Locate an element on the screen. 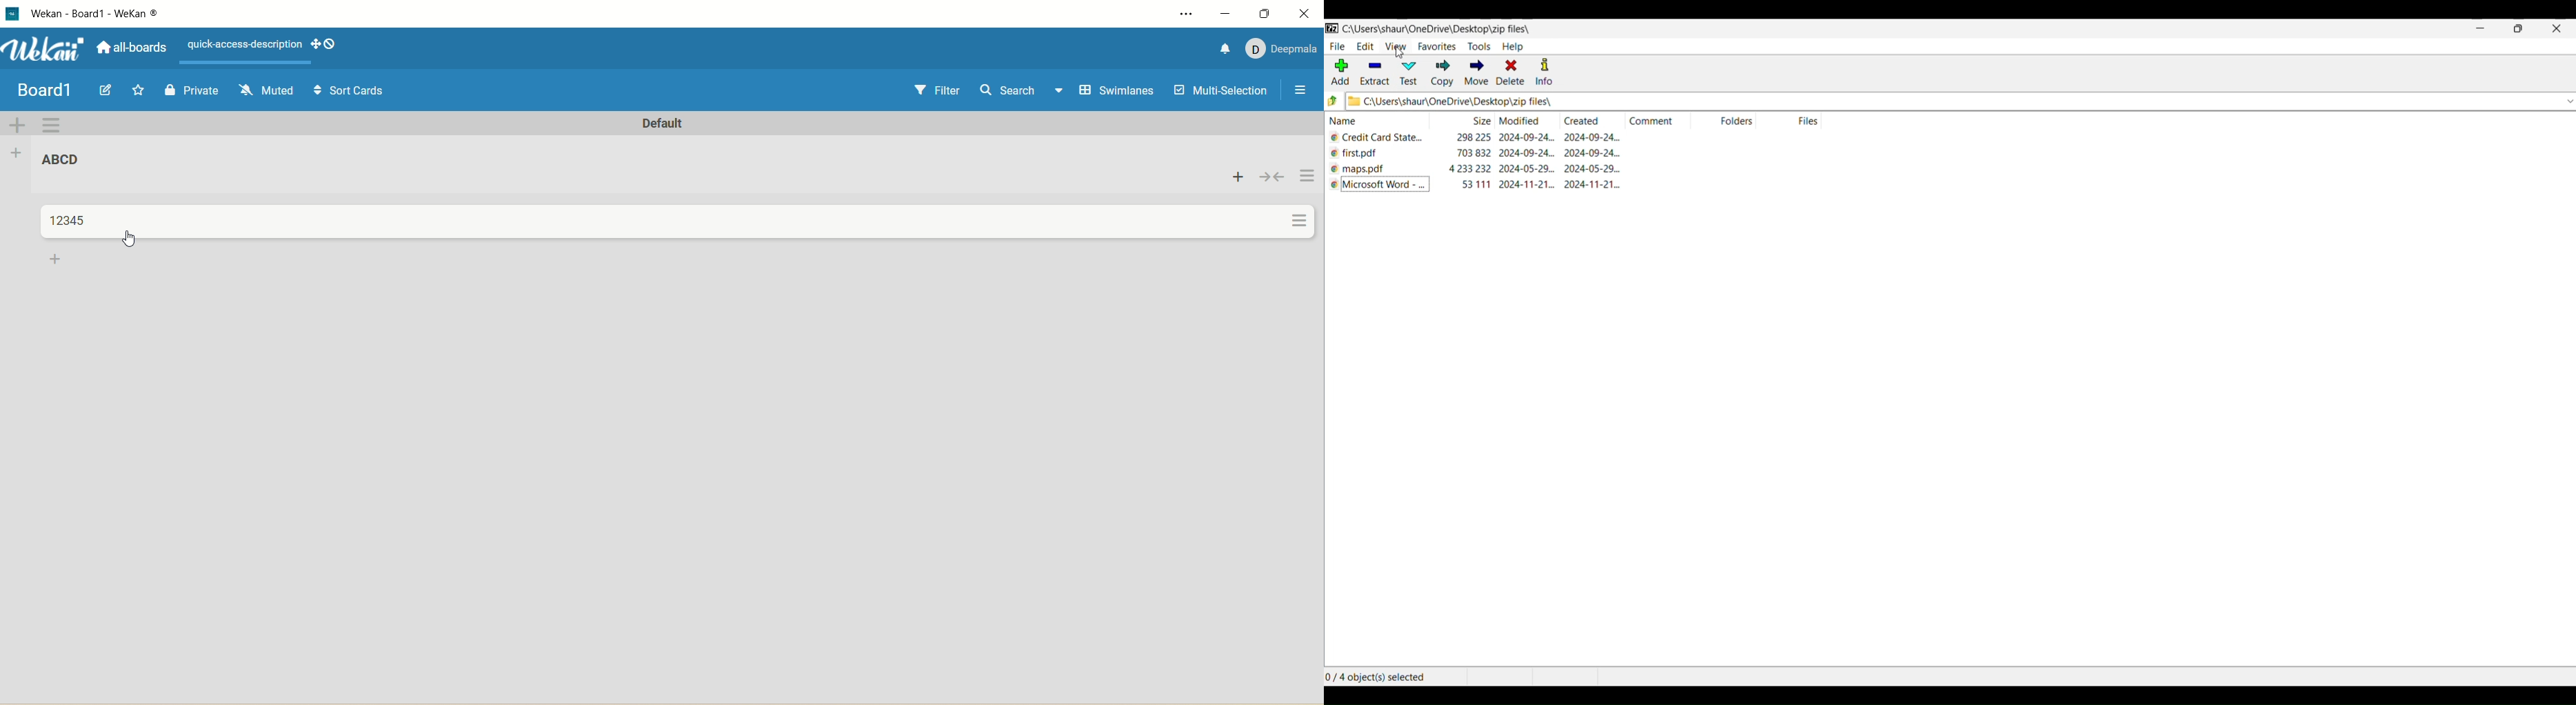  wekan is located at coordinates (45, 51).